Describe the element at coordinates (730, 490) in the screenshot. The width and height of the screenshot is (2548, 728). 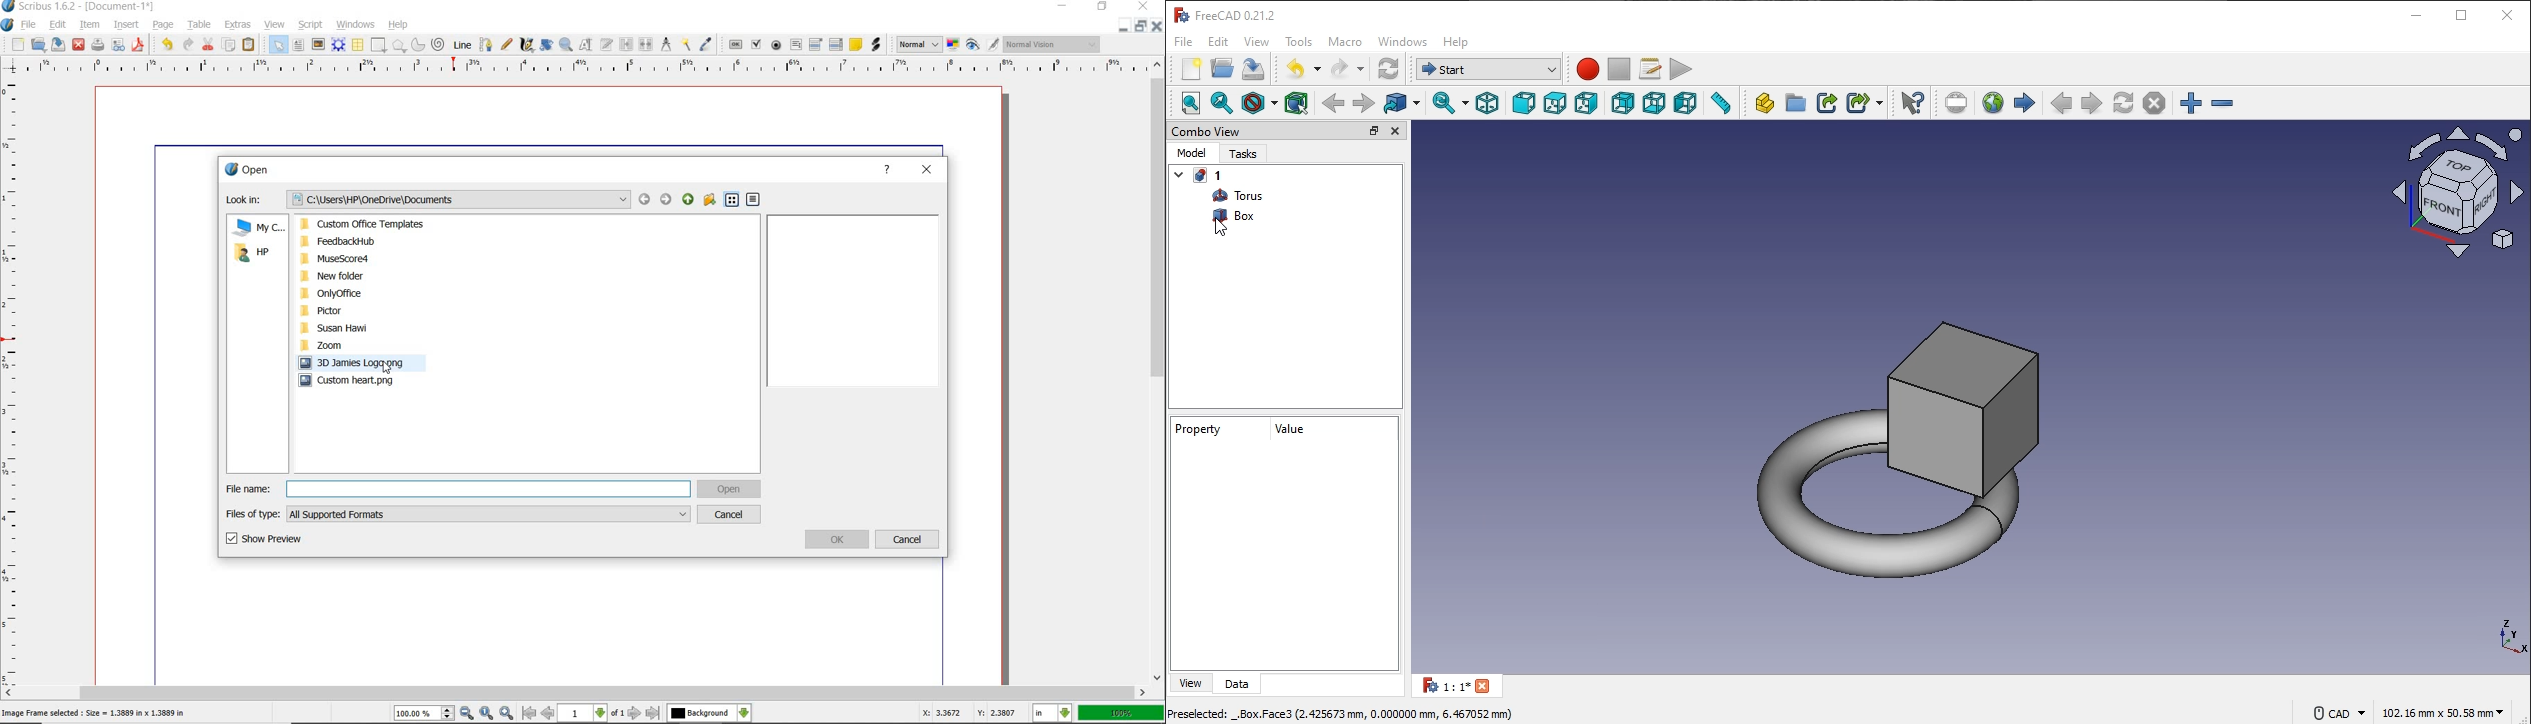
I see `OPEN` at that location.